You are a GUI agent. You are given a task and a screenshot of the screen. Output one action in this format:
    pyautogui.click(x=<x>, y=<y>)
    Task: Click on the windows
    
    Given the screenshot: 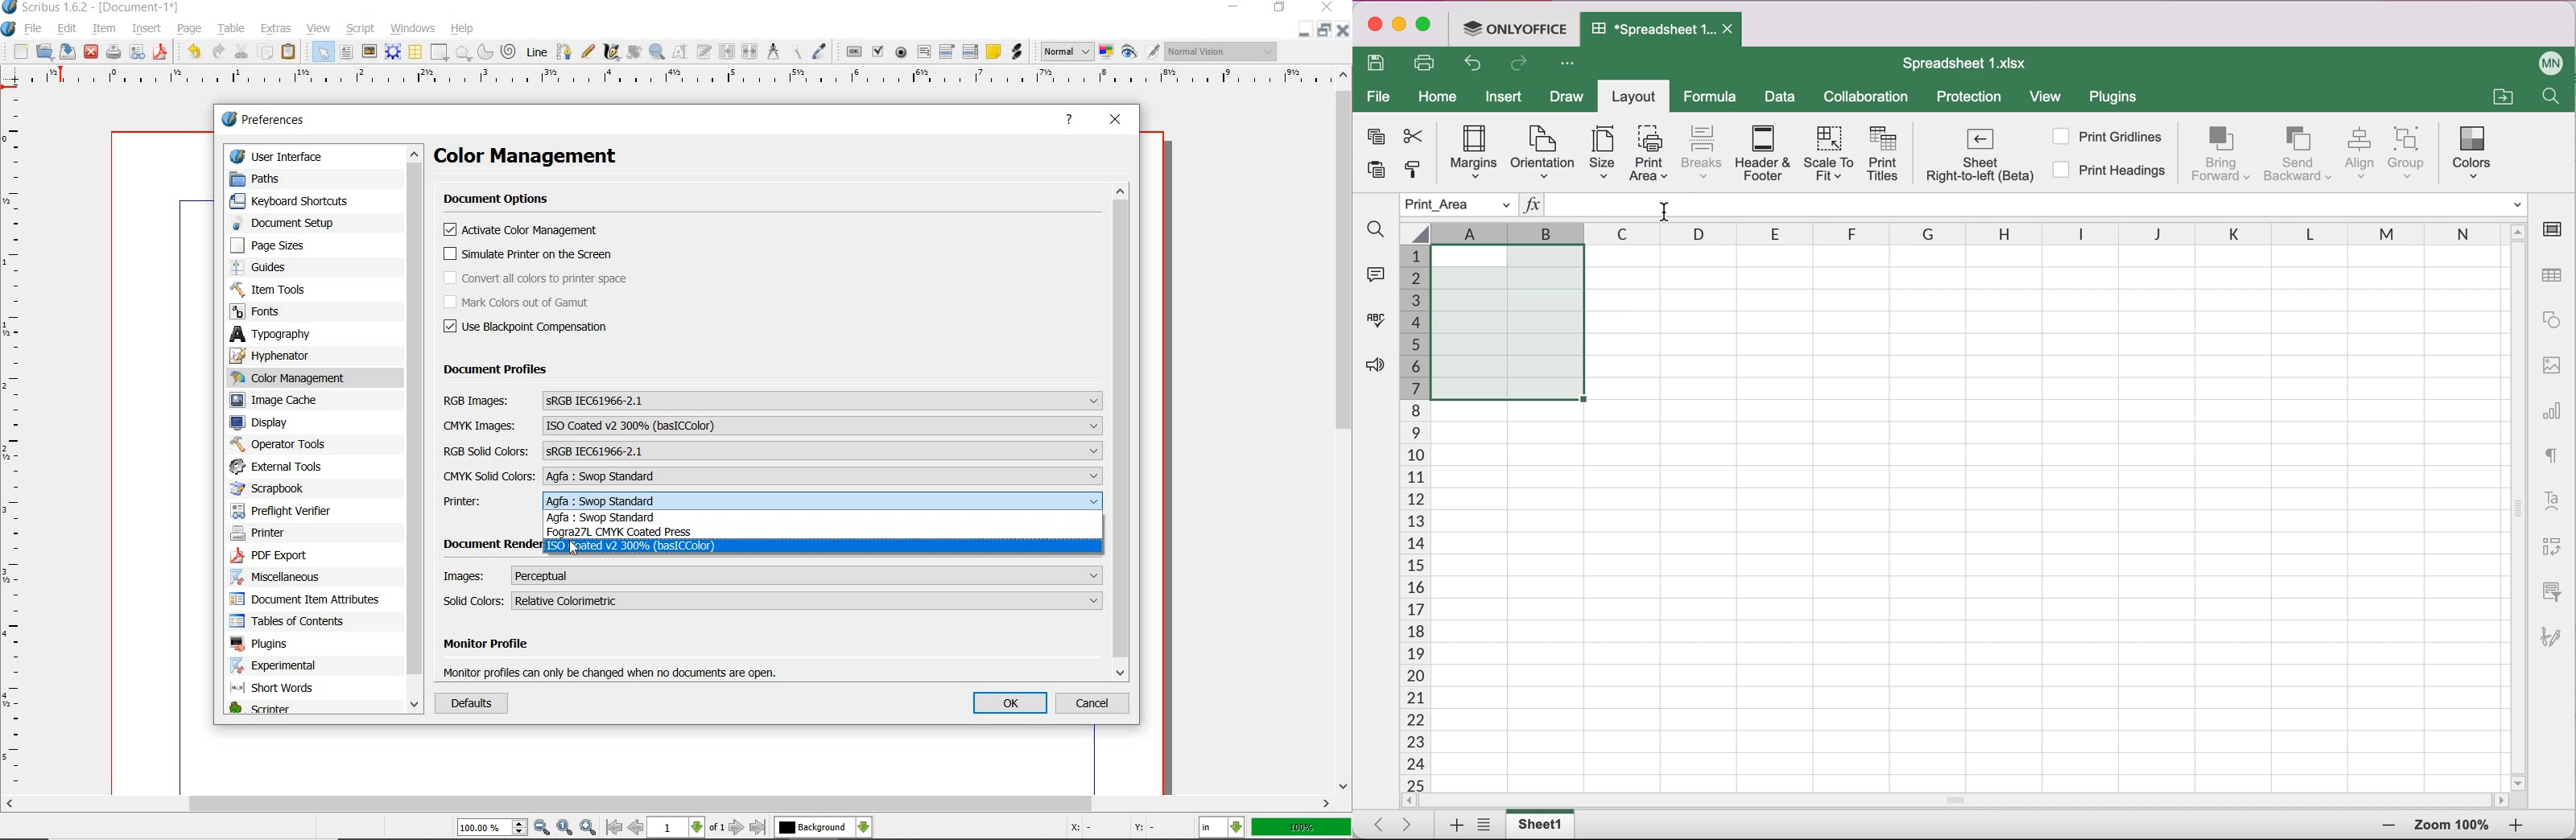 What is the action you would take?
    pyautogui.click(x=413, y=27)
    